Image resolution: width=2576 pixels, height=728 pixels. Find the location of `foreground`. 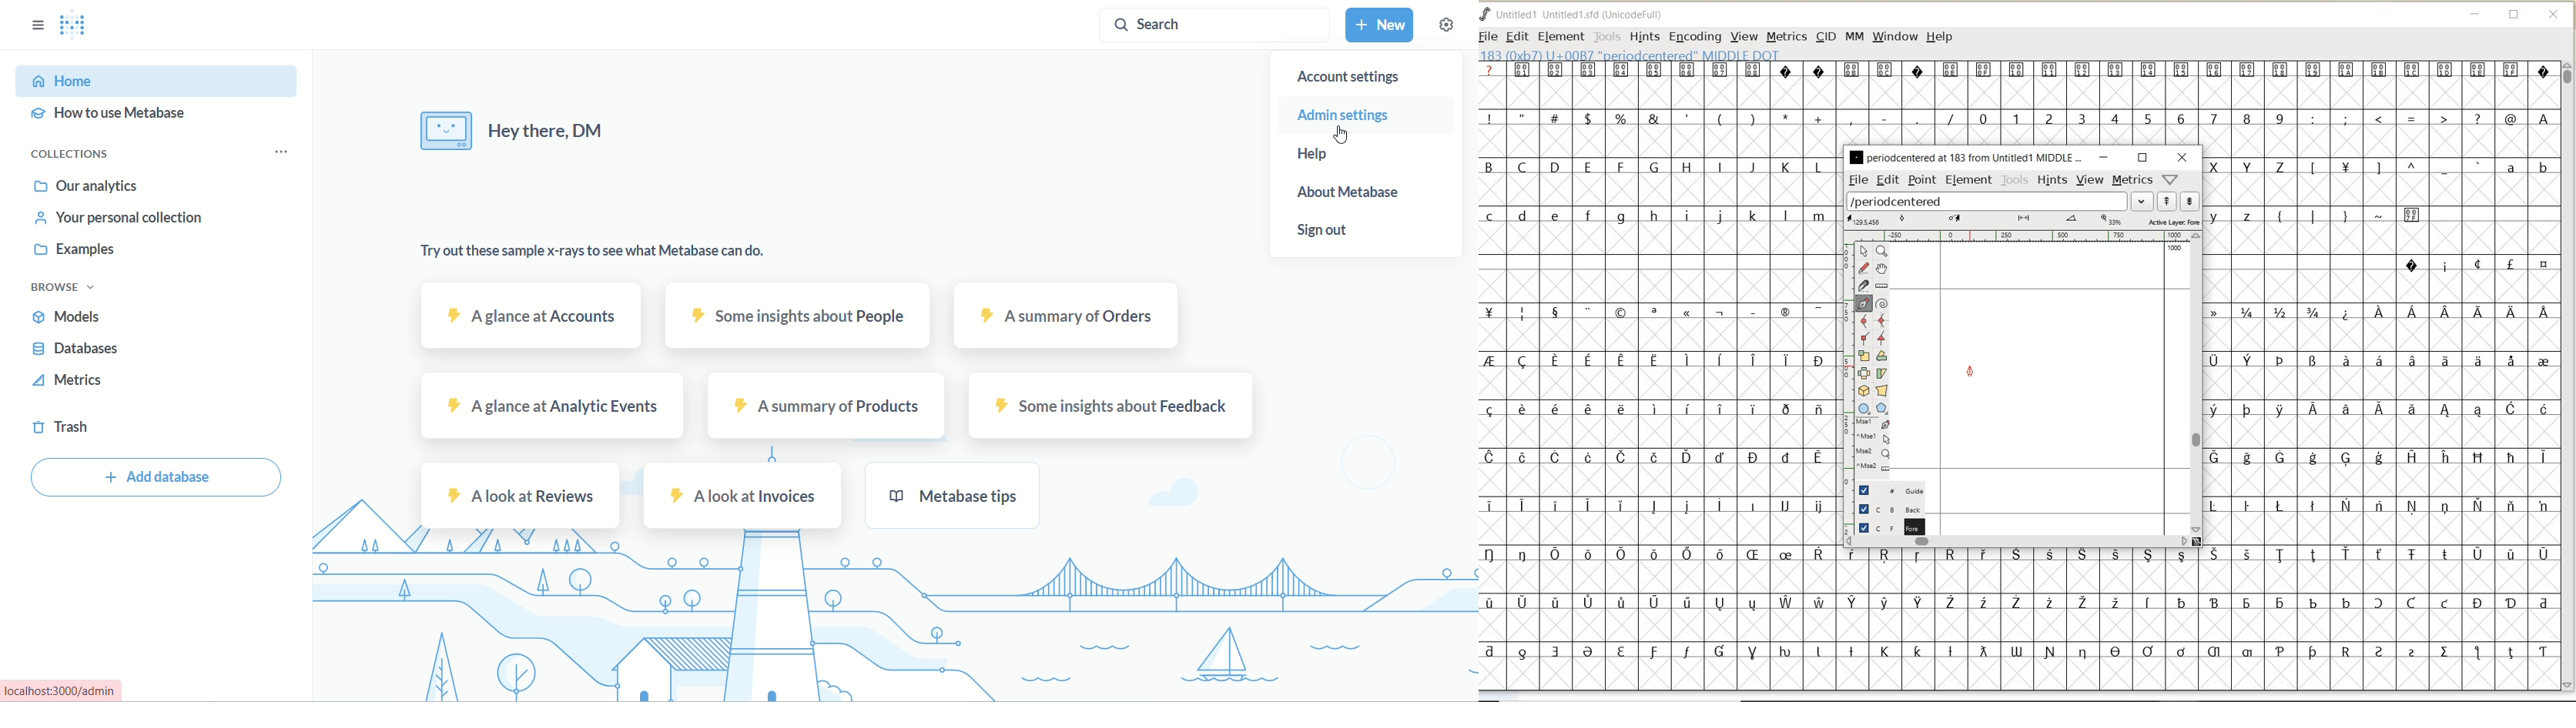

foreground is located at coordinates (1887, 526).